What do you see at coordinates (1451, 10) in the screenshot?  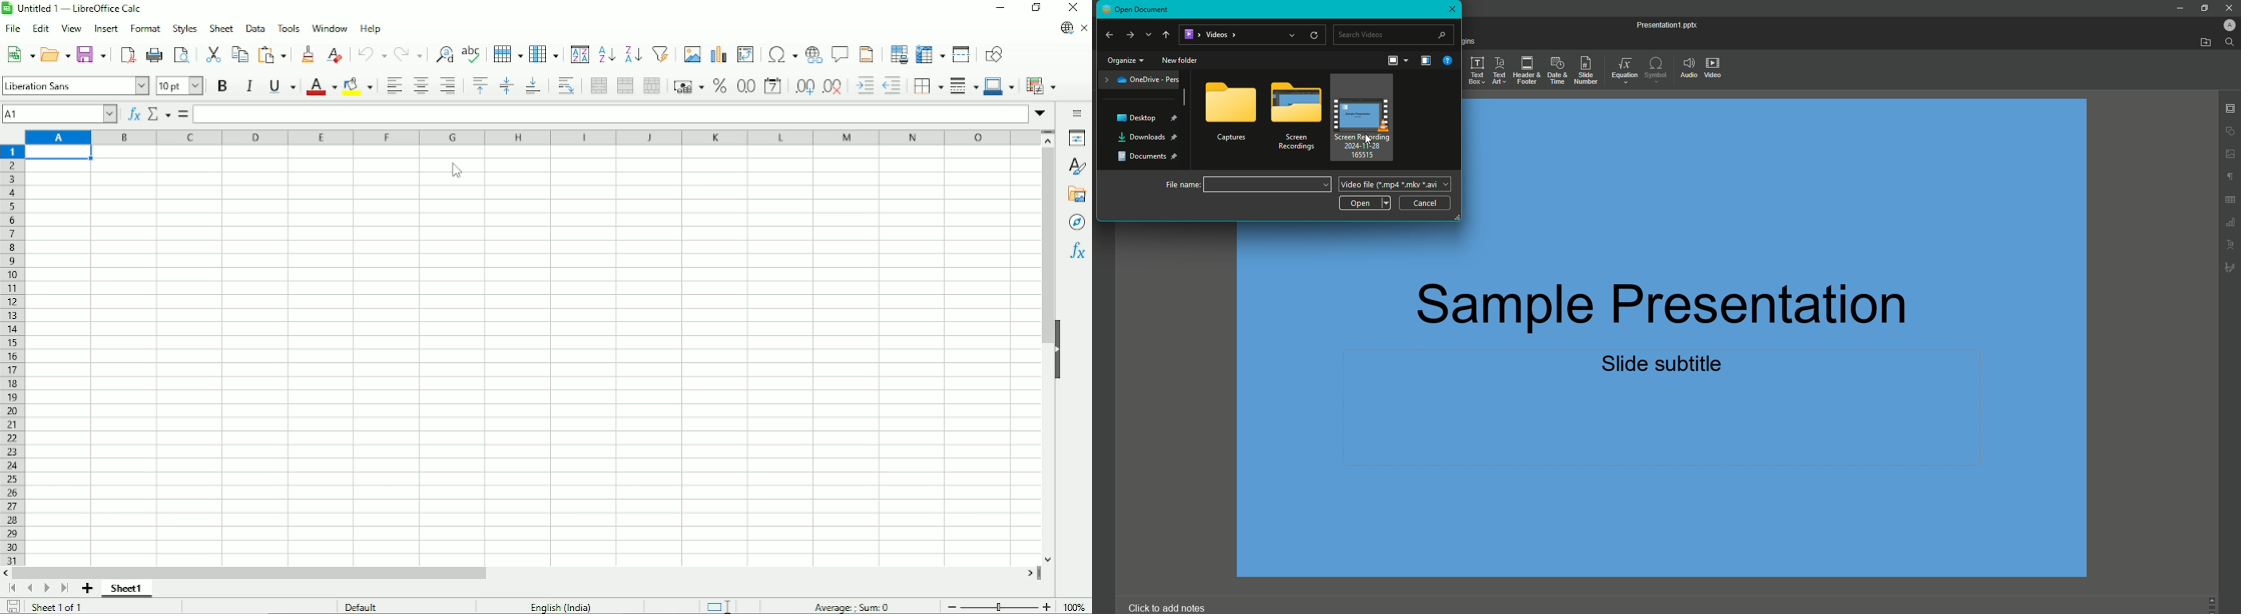 I see `Close` at bounding box center [1451, 10].